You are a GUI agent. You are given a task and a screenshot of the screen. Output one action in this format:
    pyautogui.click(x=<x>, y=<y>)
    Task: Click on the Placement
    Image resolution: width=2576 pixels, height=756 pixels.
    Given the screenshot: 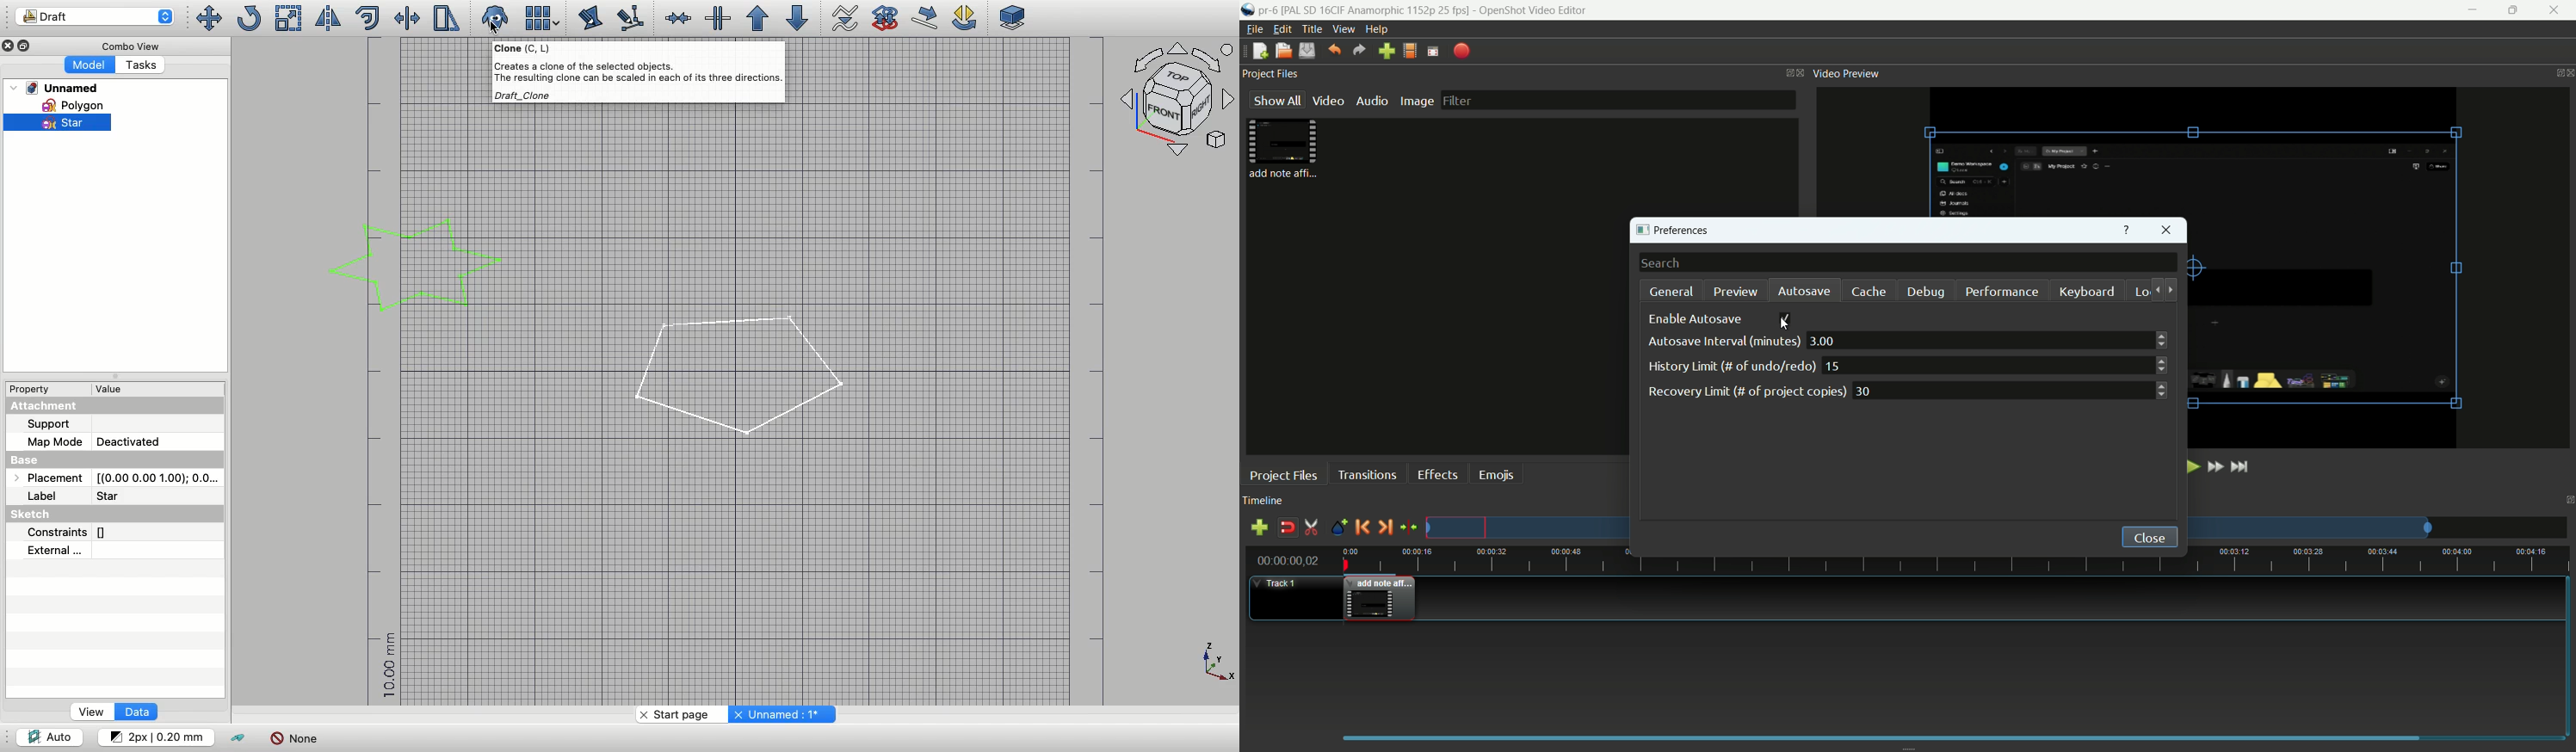 What is the action you would take?
    pyautogui.click(x=48, y=477)
    